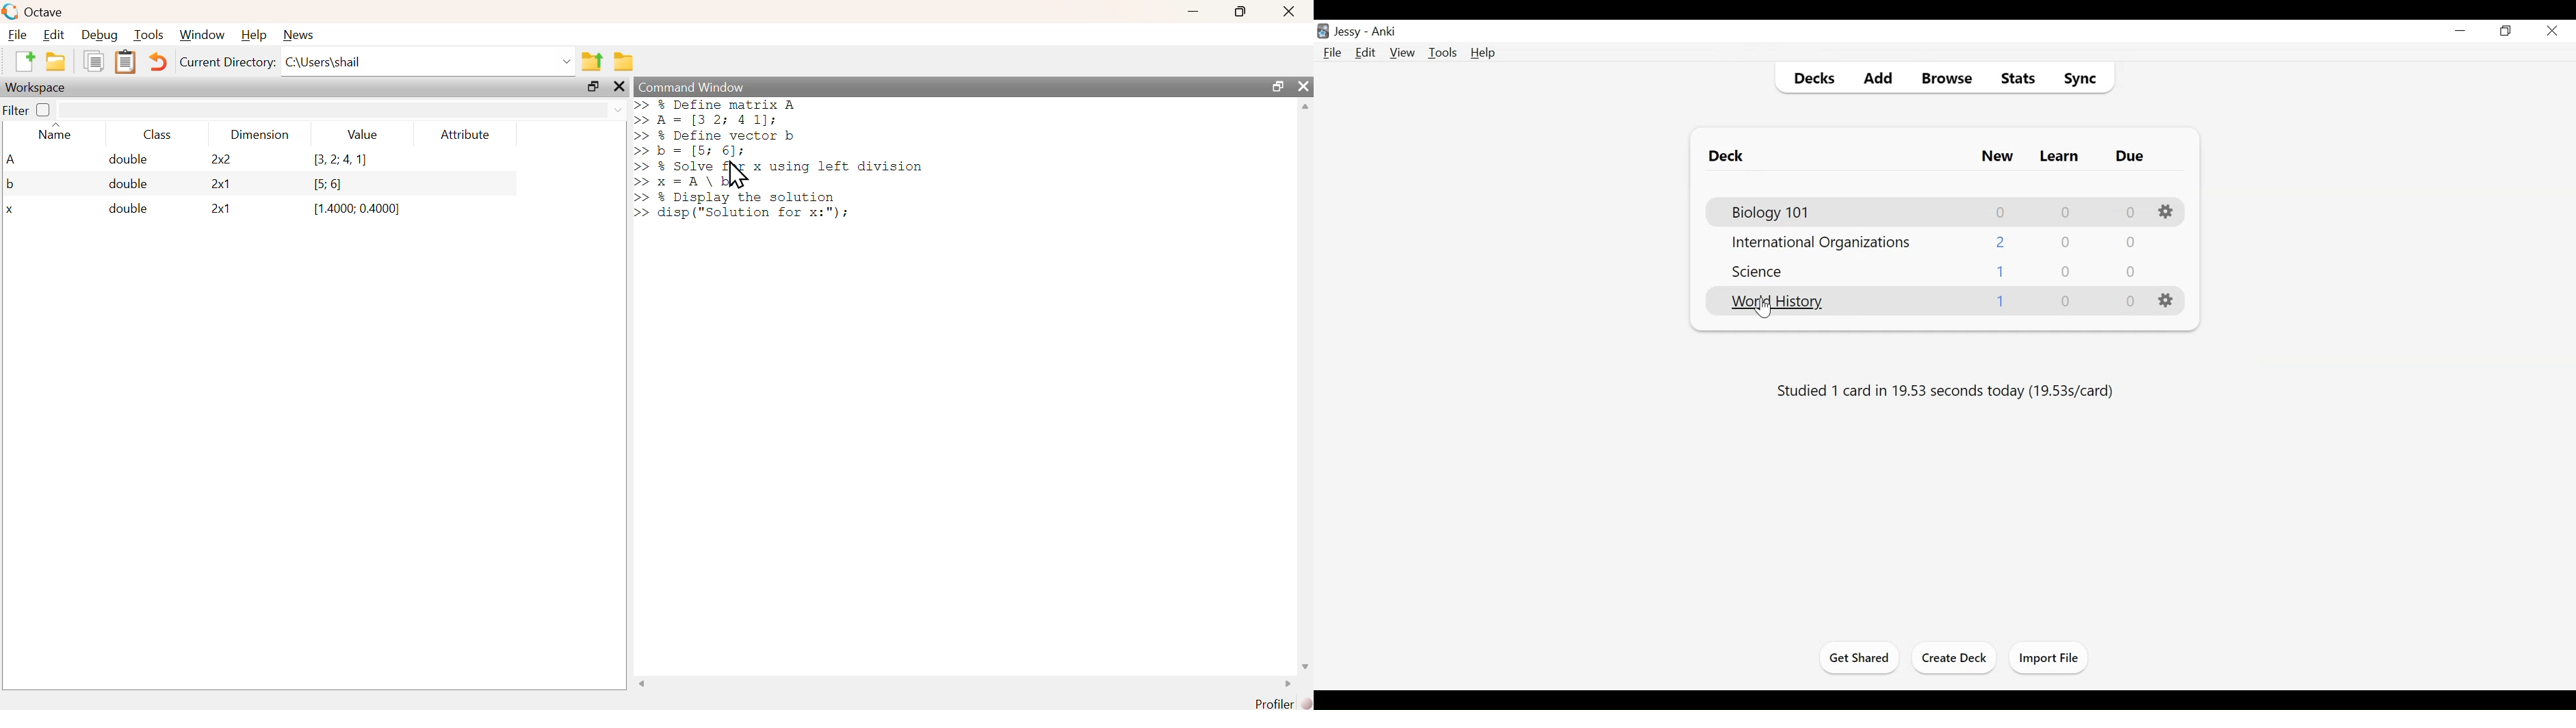  I want to click on Tools, so click(1443, 53).